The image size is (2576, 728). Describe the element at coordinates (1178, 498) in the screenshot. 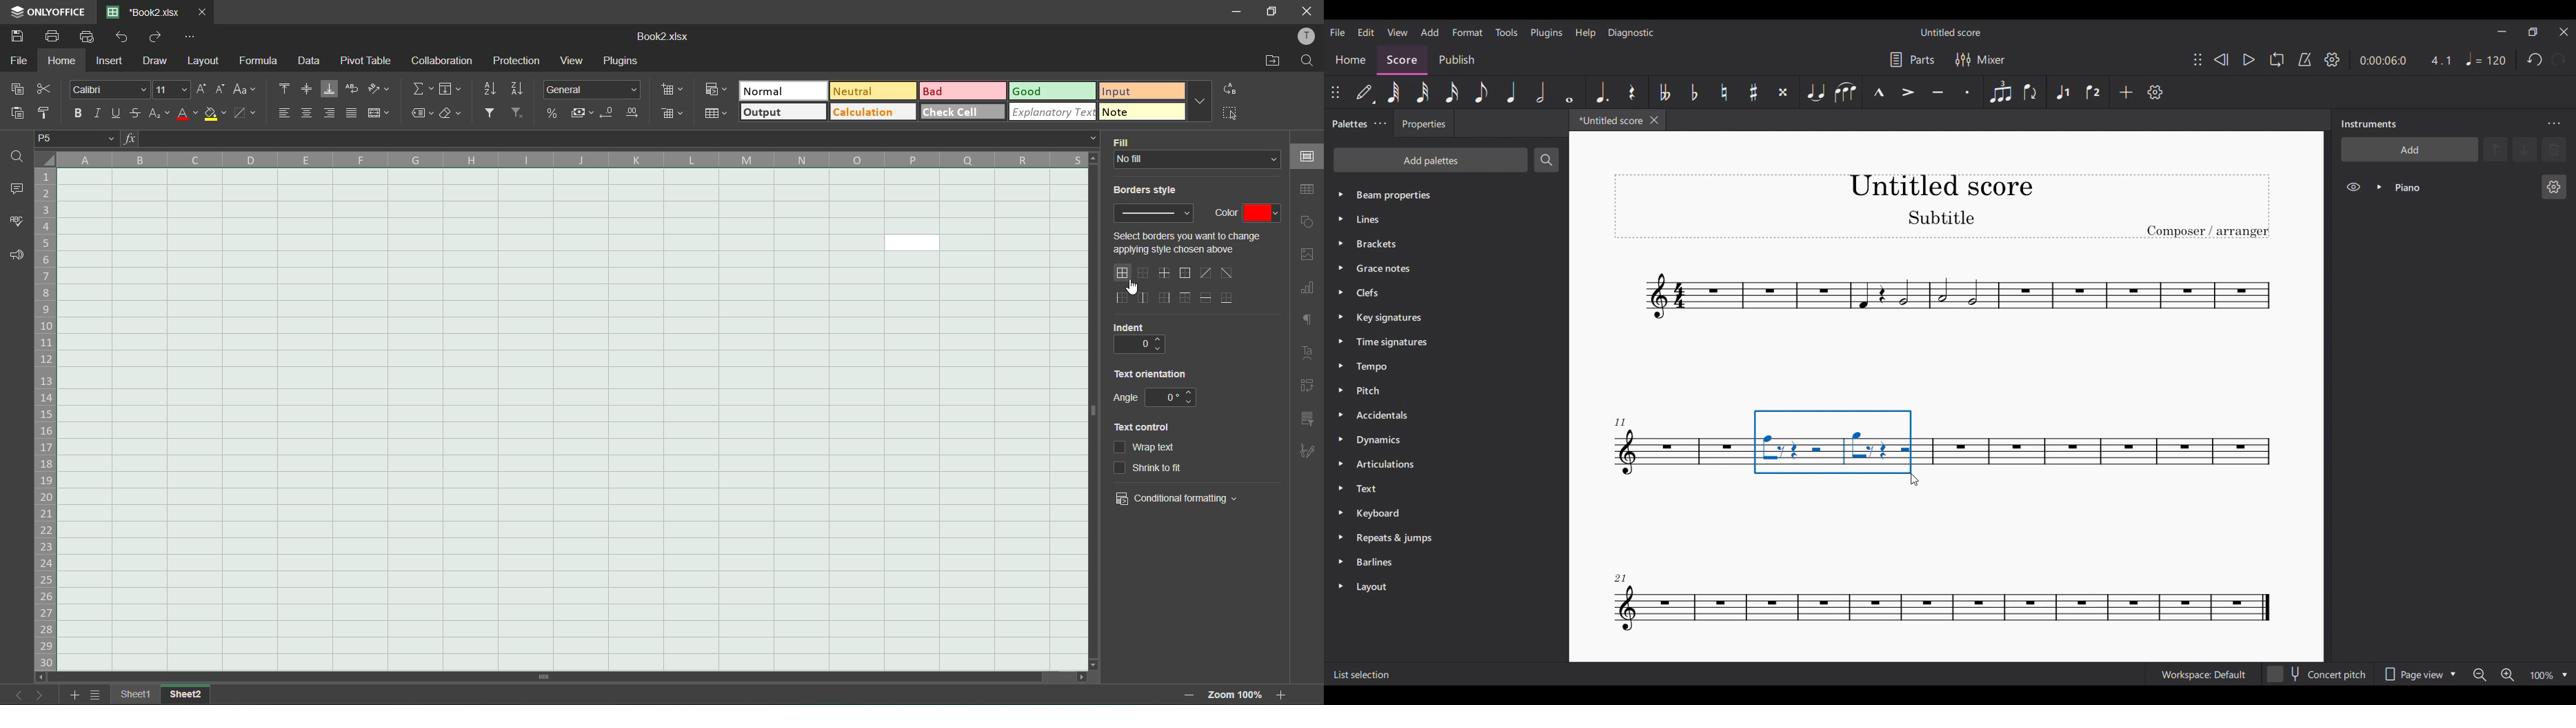

I see `conditional formatting` at that location.